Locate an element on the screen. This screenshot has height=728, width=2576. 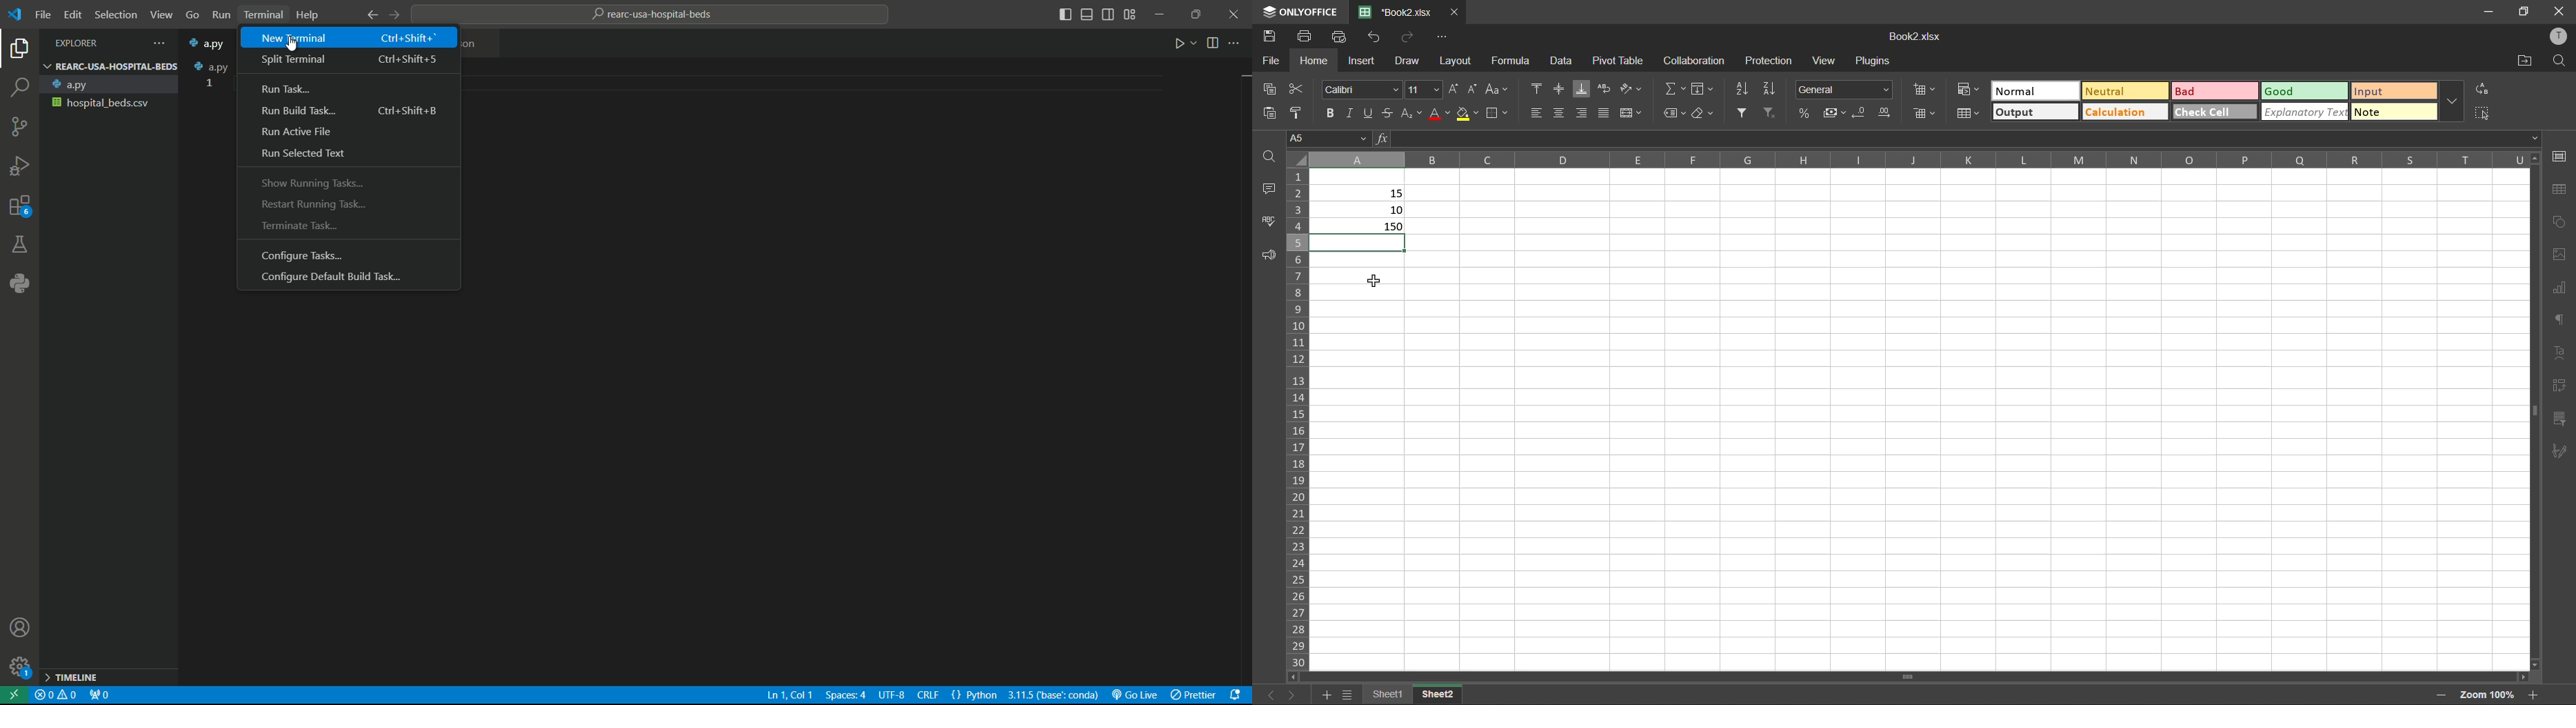
go back is located at coordinates (371, 14).